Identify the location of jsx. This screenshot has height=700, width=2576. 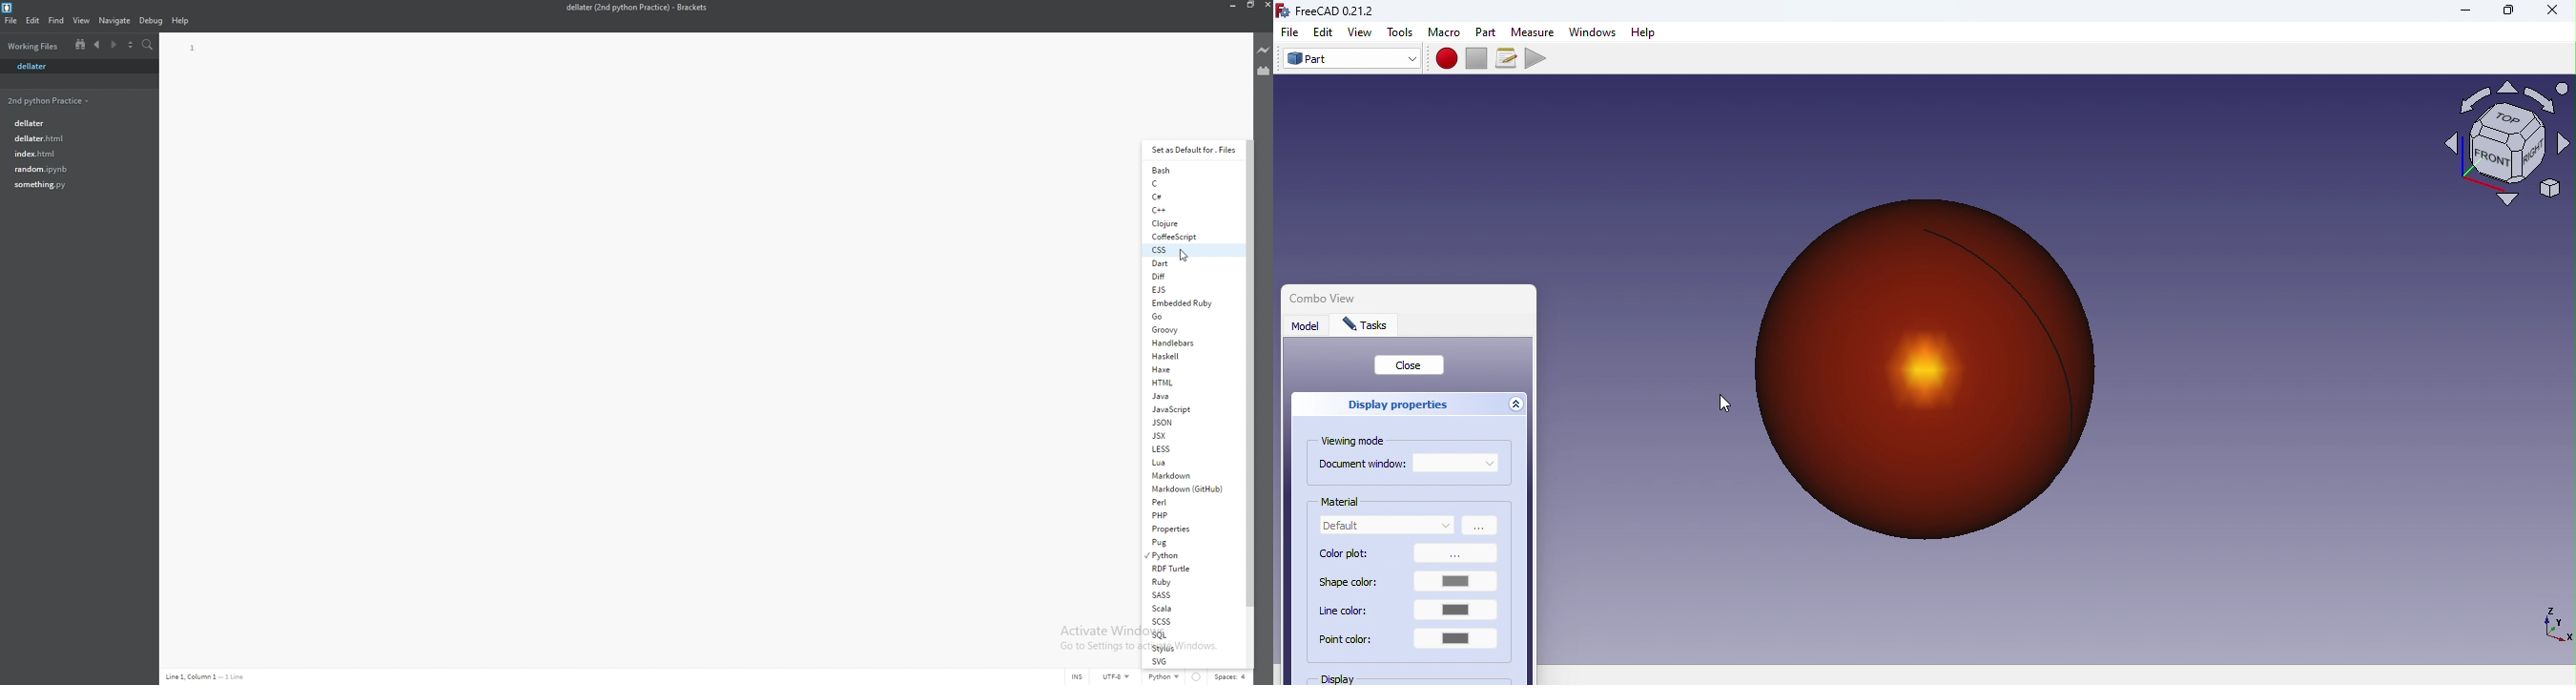
(1190, 435).